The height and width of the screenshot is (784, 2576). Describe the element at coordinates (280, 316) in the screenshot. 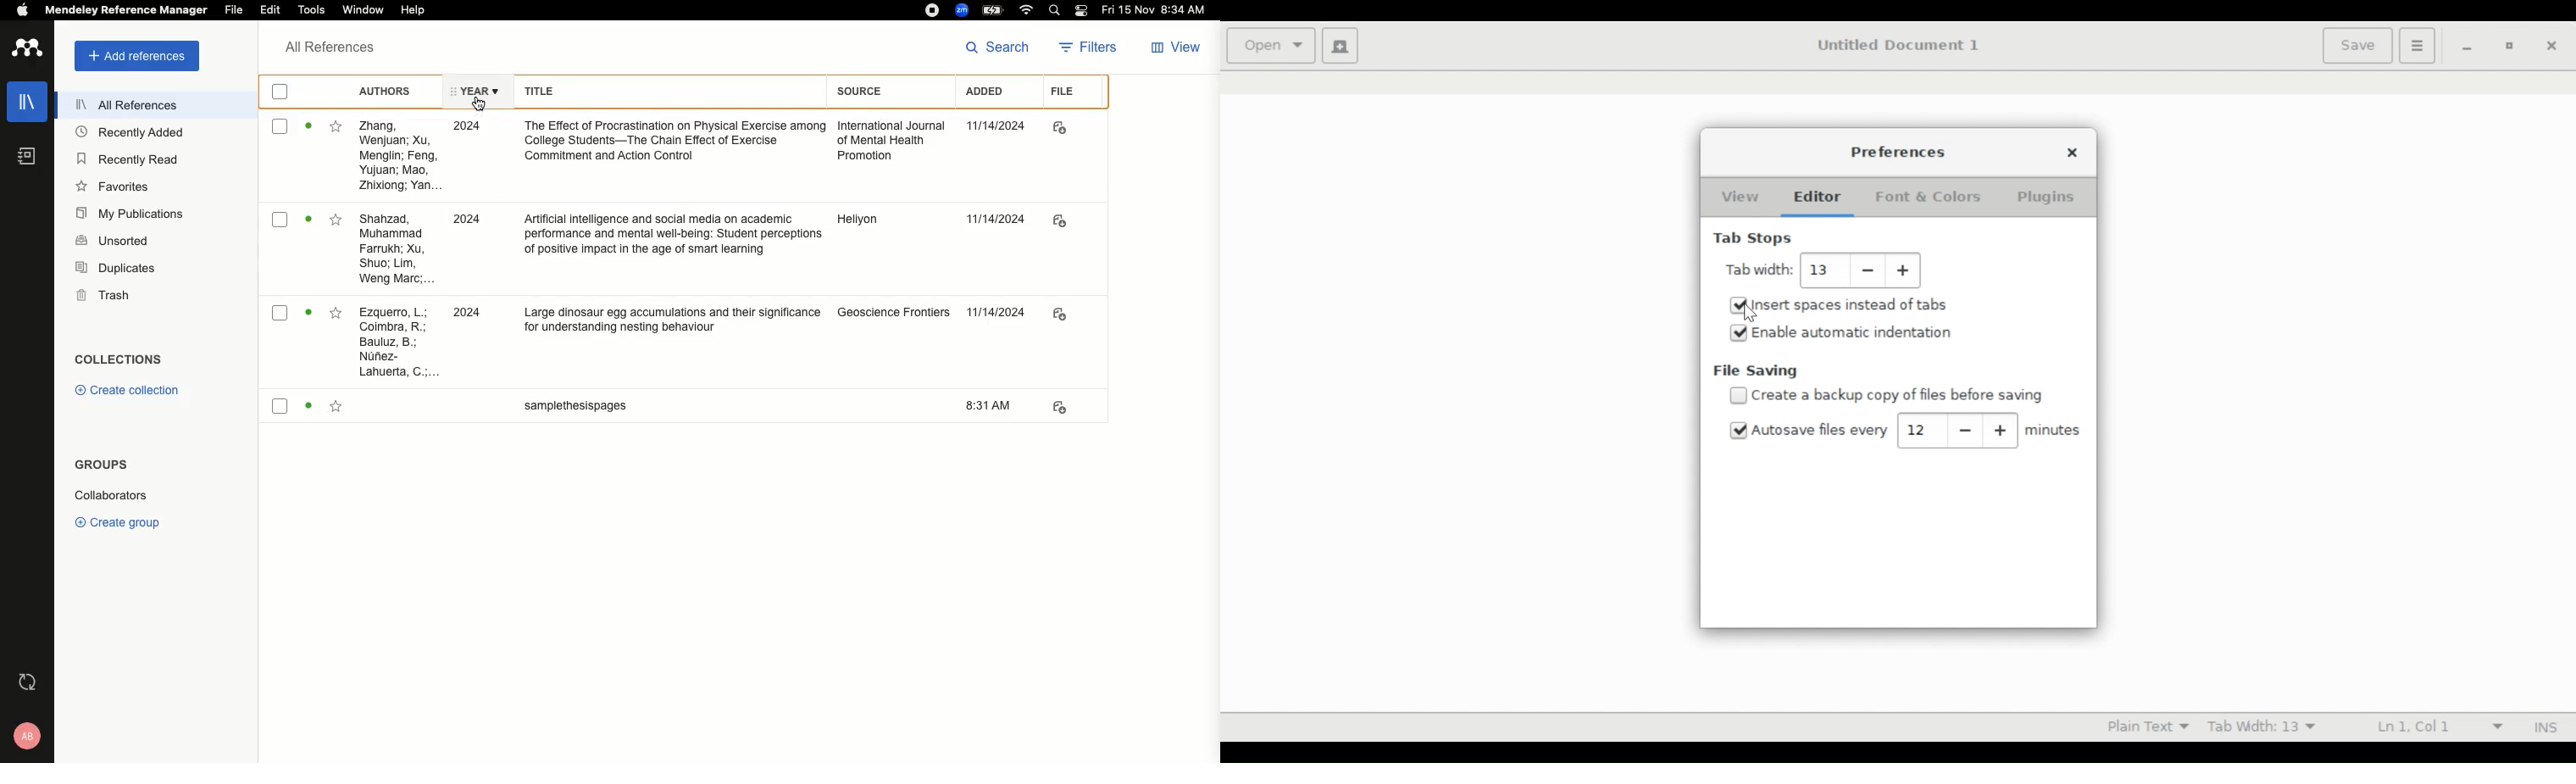

I see `select document` at that location.